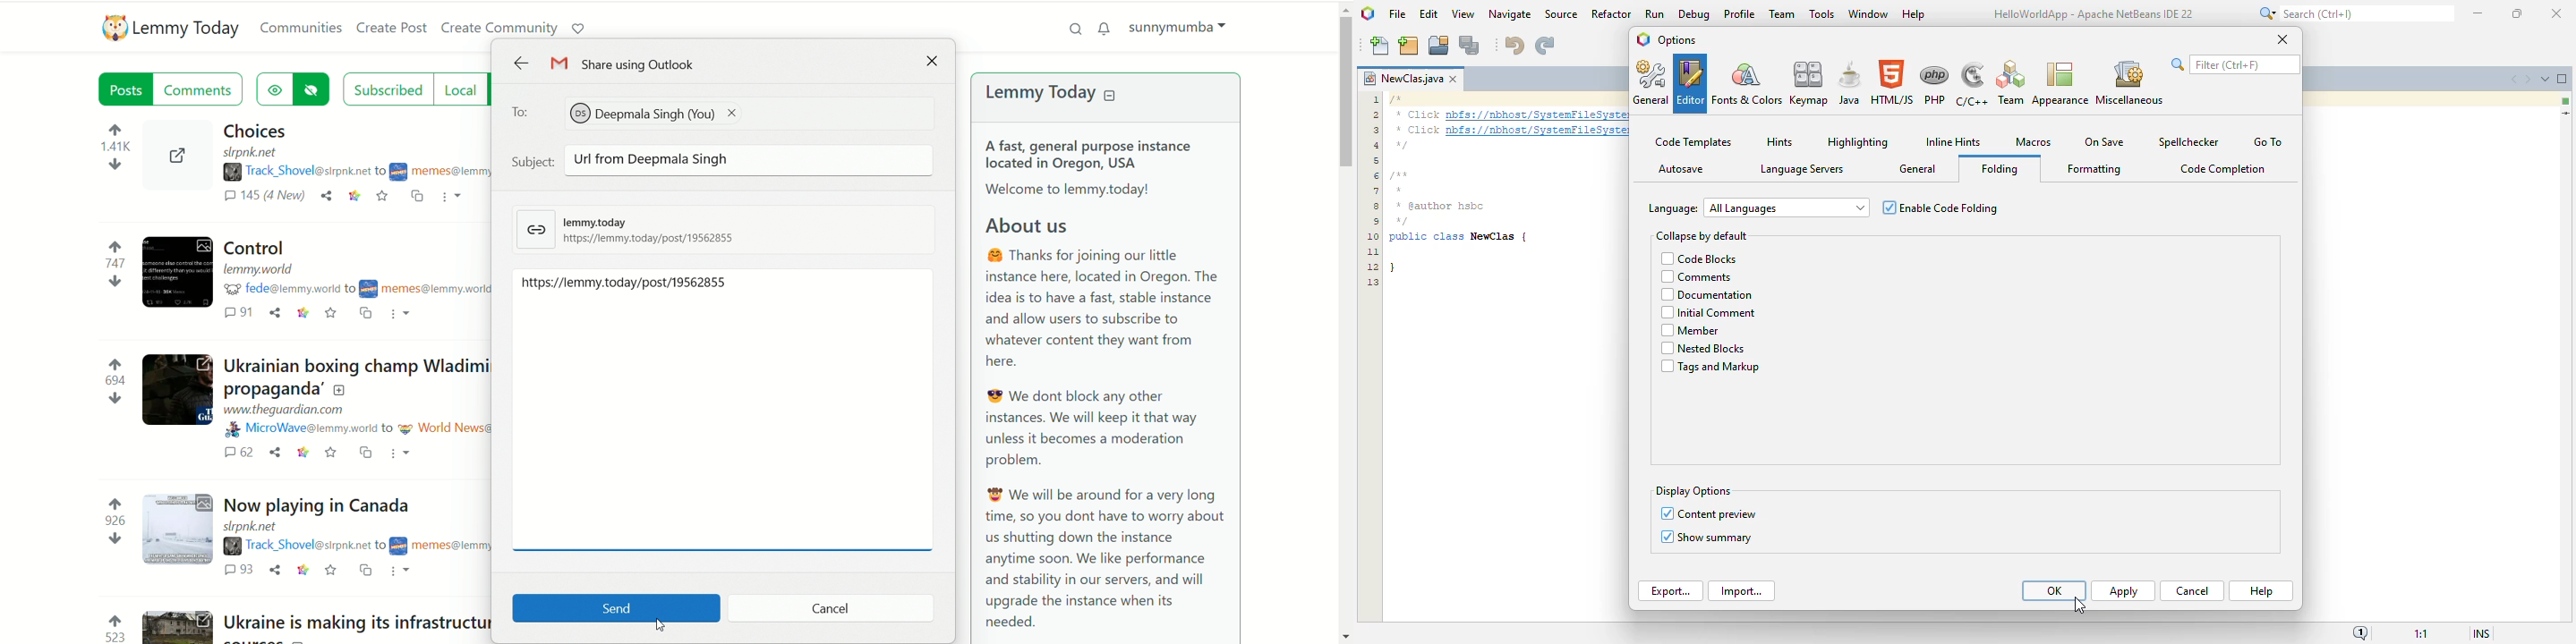 This screenshot has width=2576, height=644. Describe the element at coordinates (933, 65) in the screenshot. I see `close` at that location.